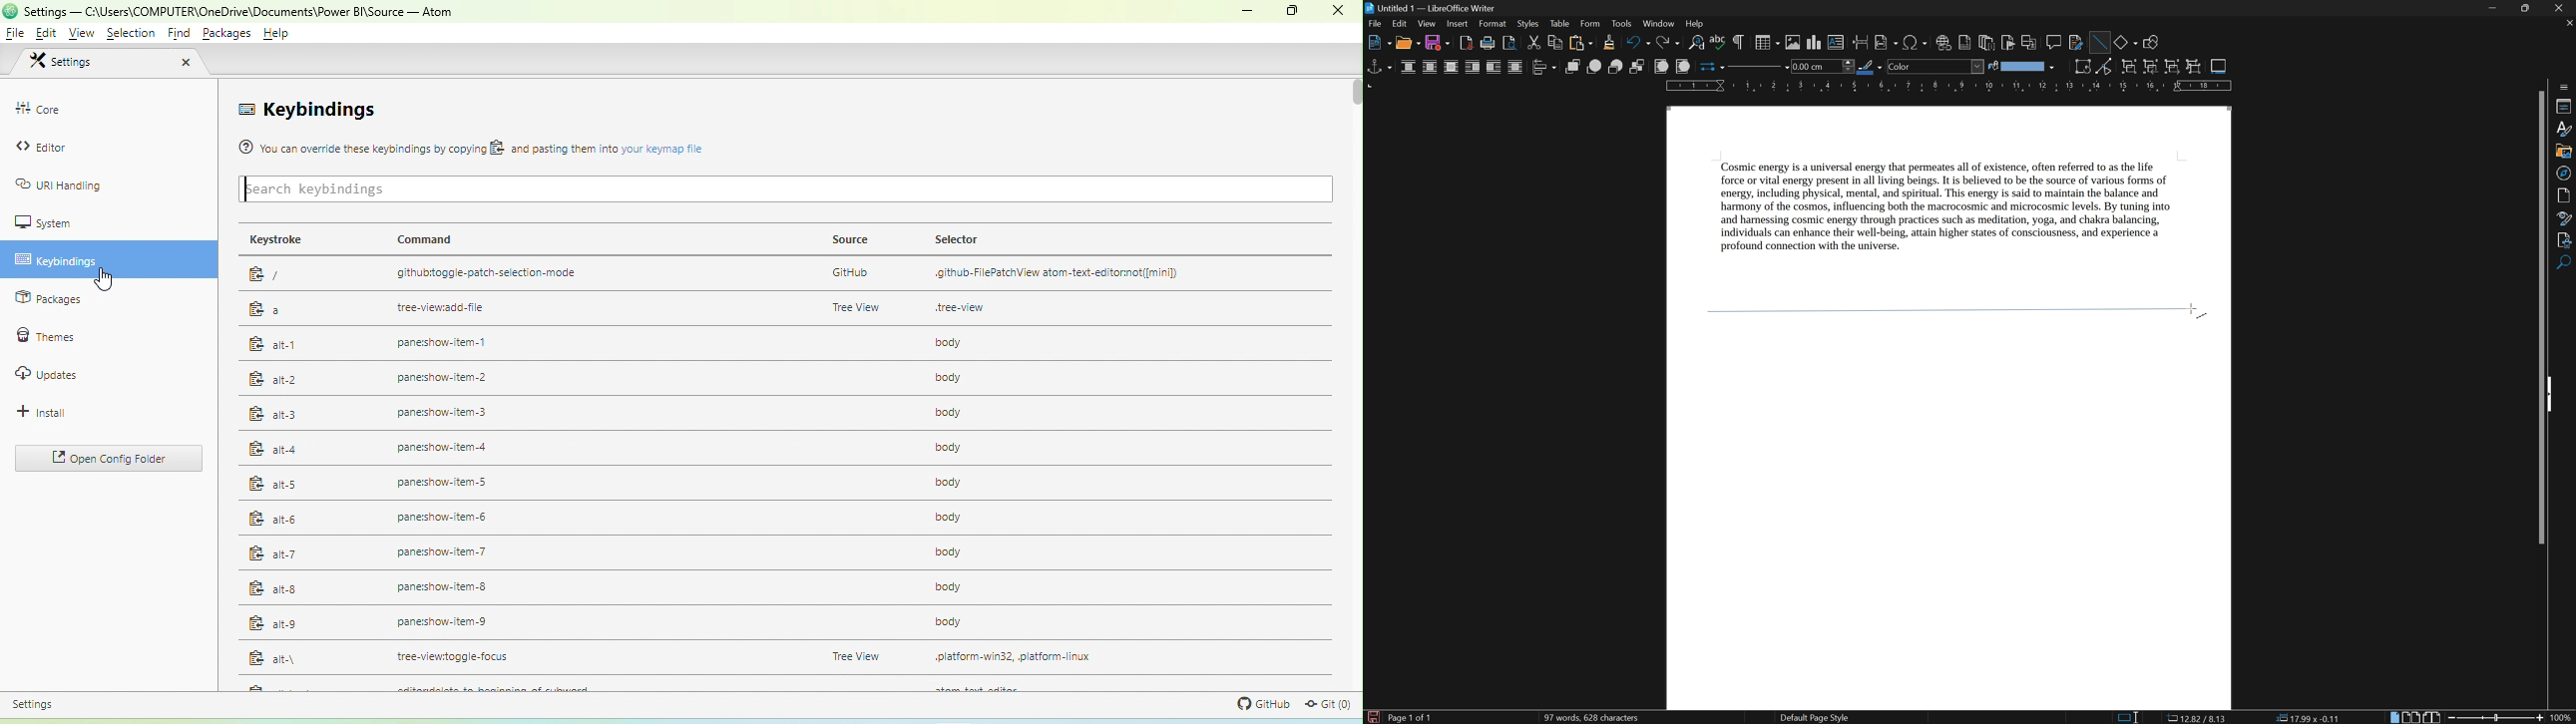 The width and height of the screenshot is (2576, 728). I want to click on insert endnote, so click(1986, 42).